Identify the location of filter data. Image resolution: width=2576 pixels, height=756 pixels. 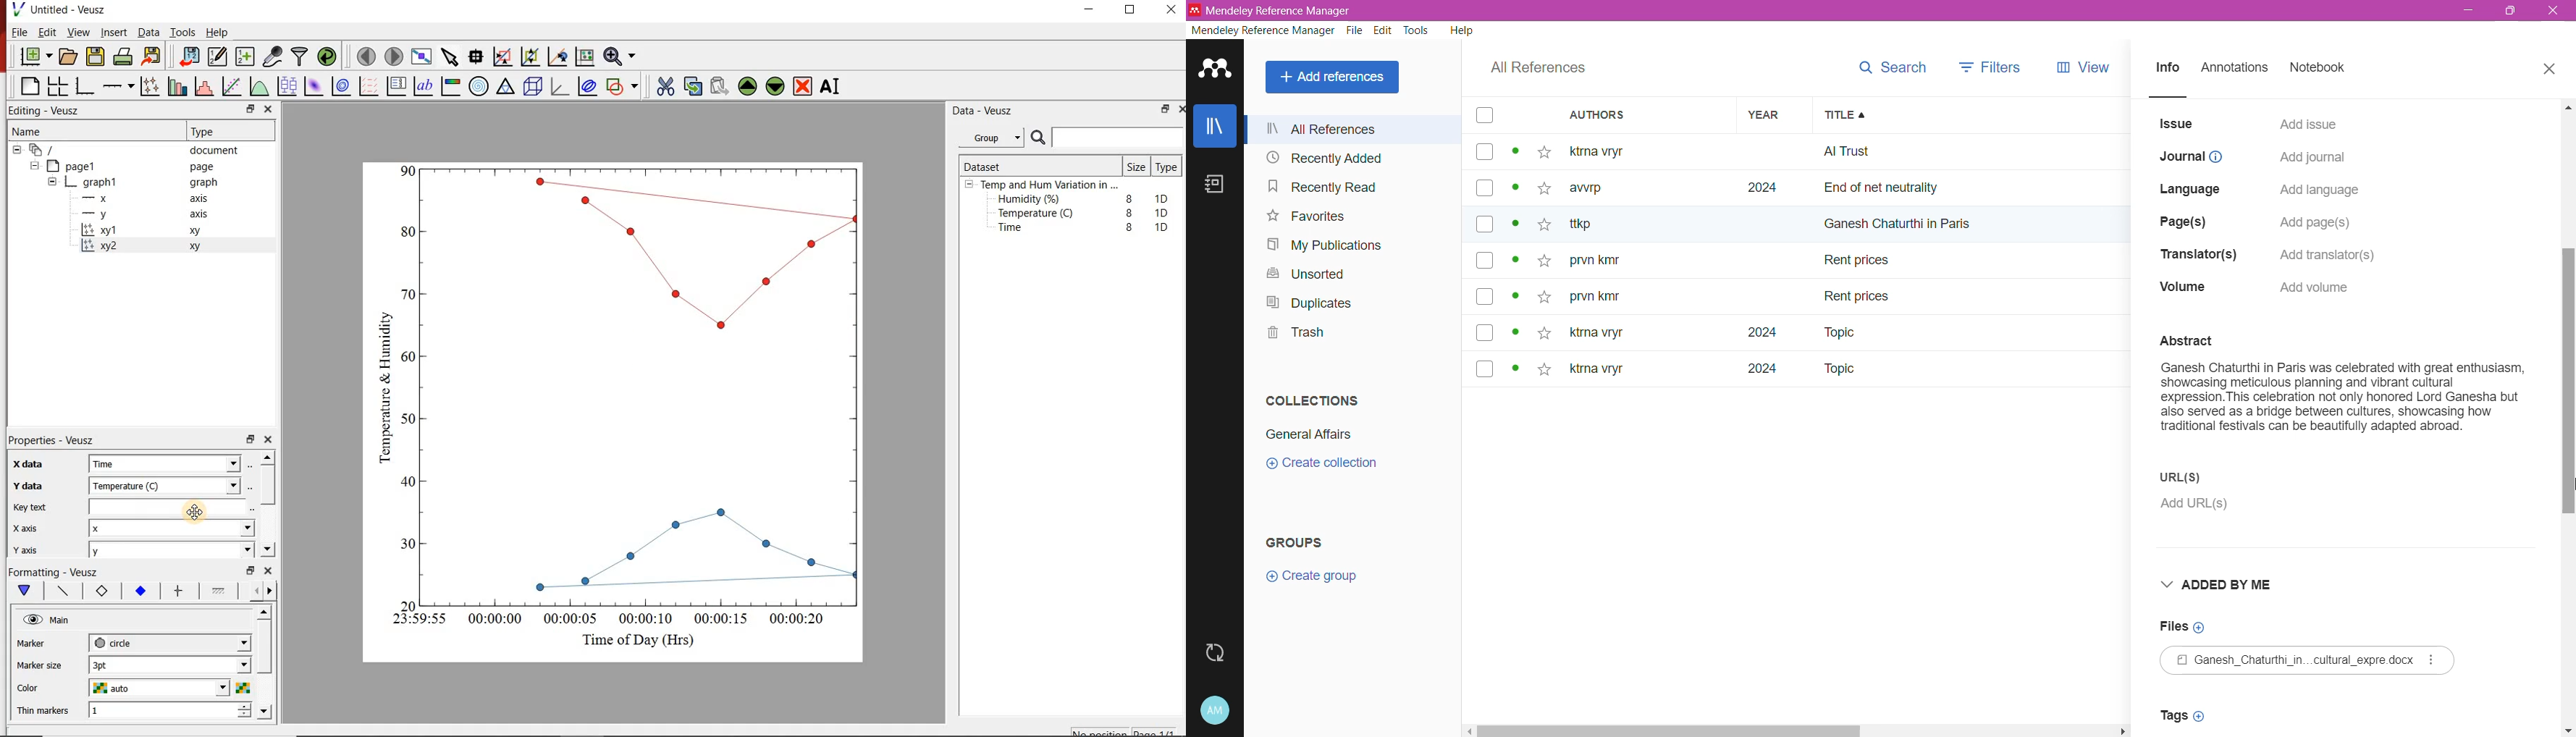
(300, 57).